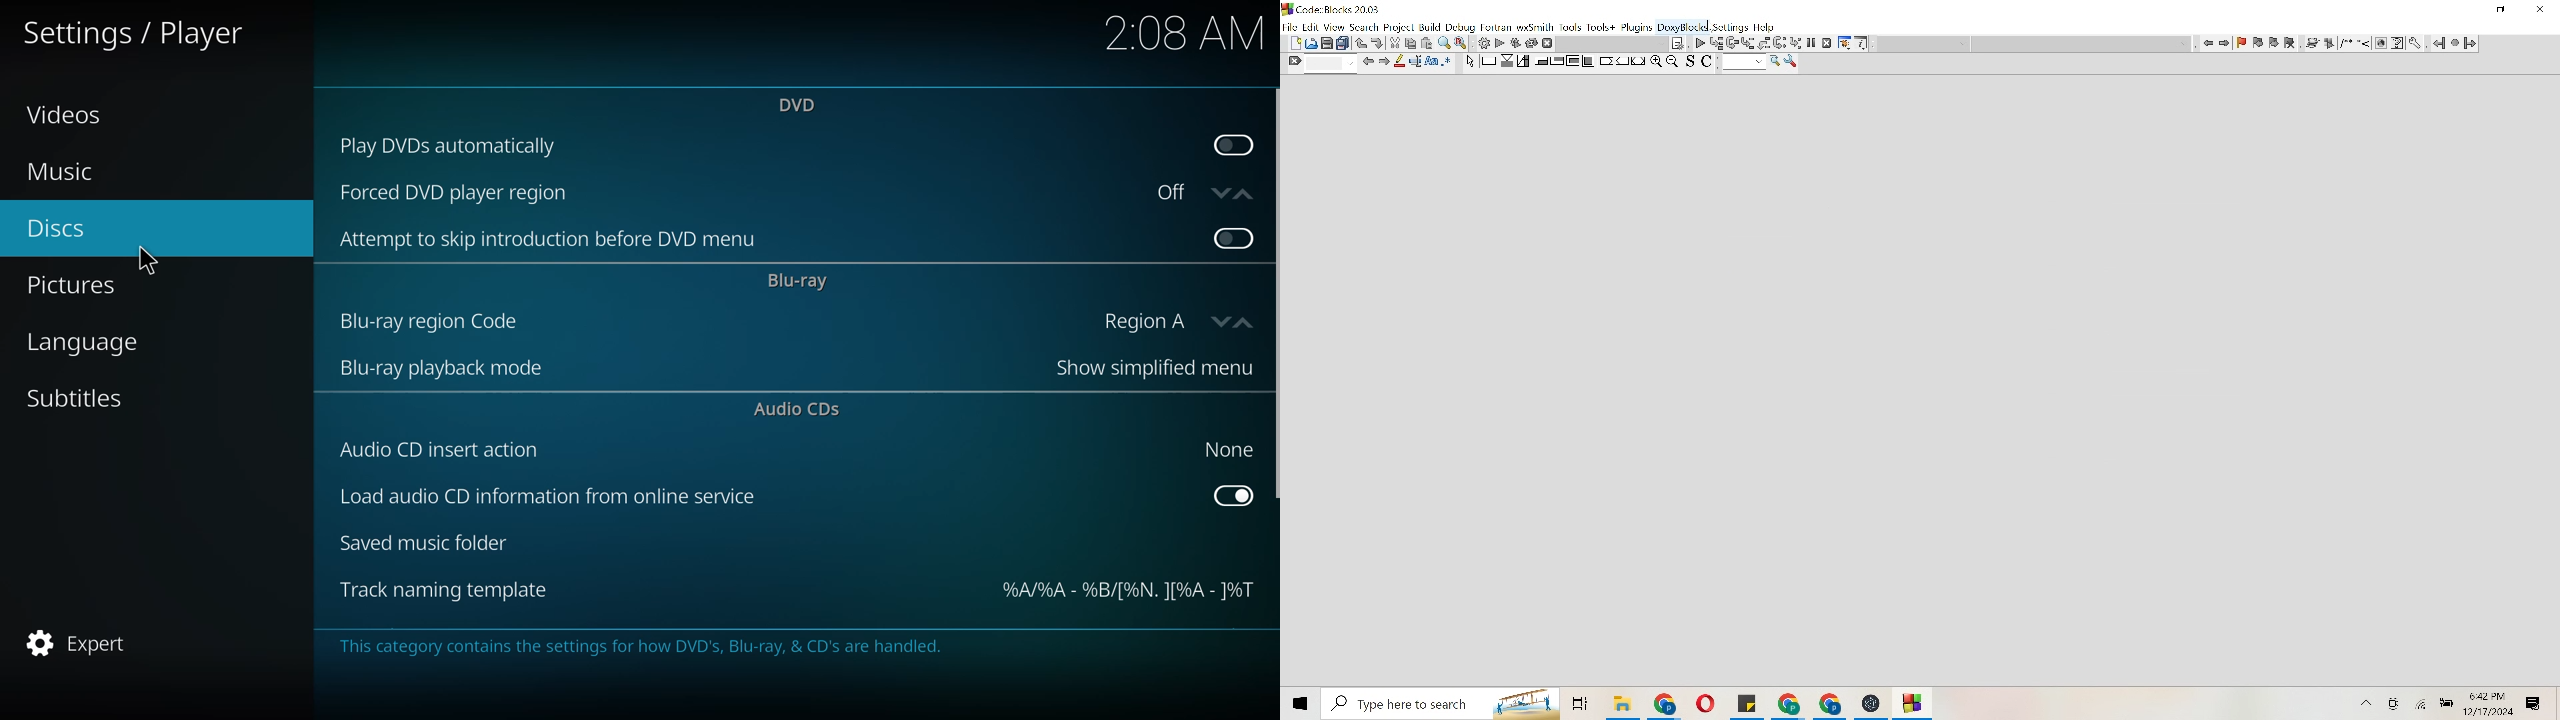 The height and width of the screenshot is (728, 2576). Describe the element at coordinates (1320, 64) in the screenshot. I see `Find` at that location.